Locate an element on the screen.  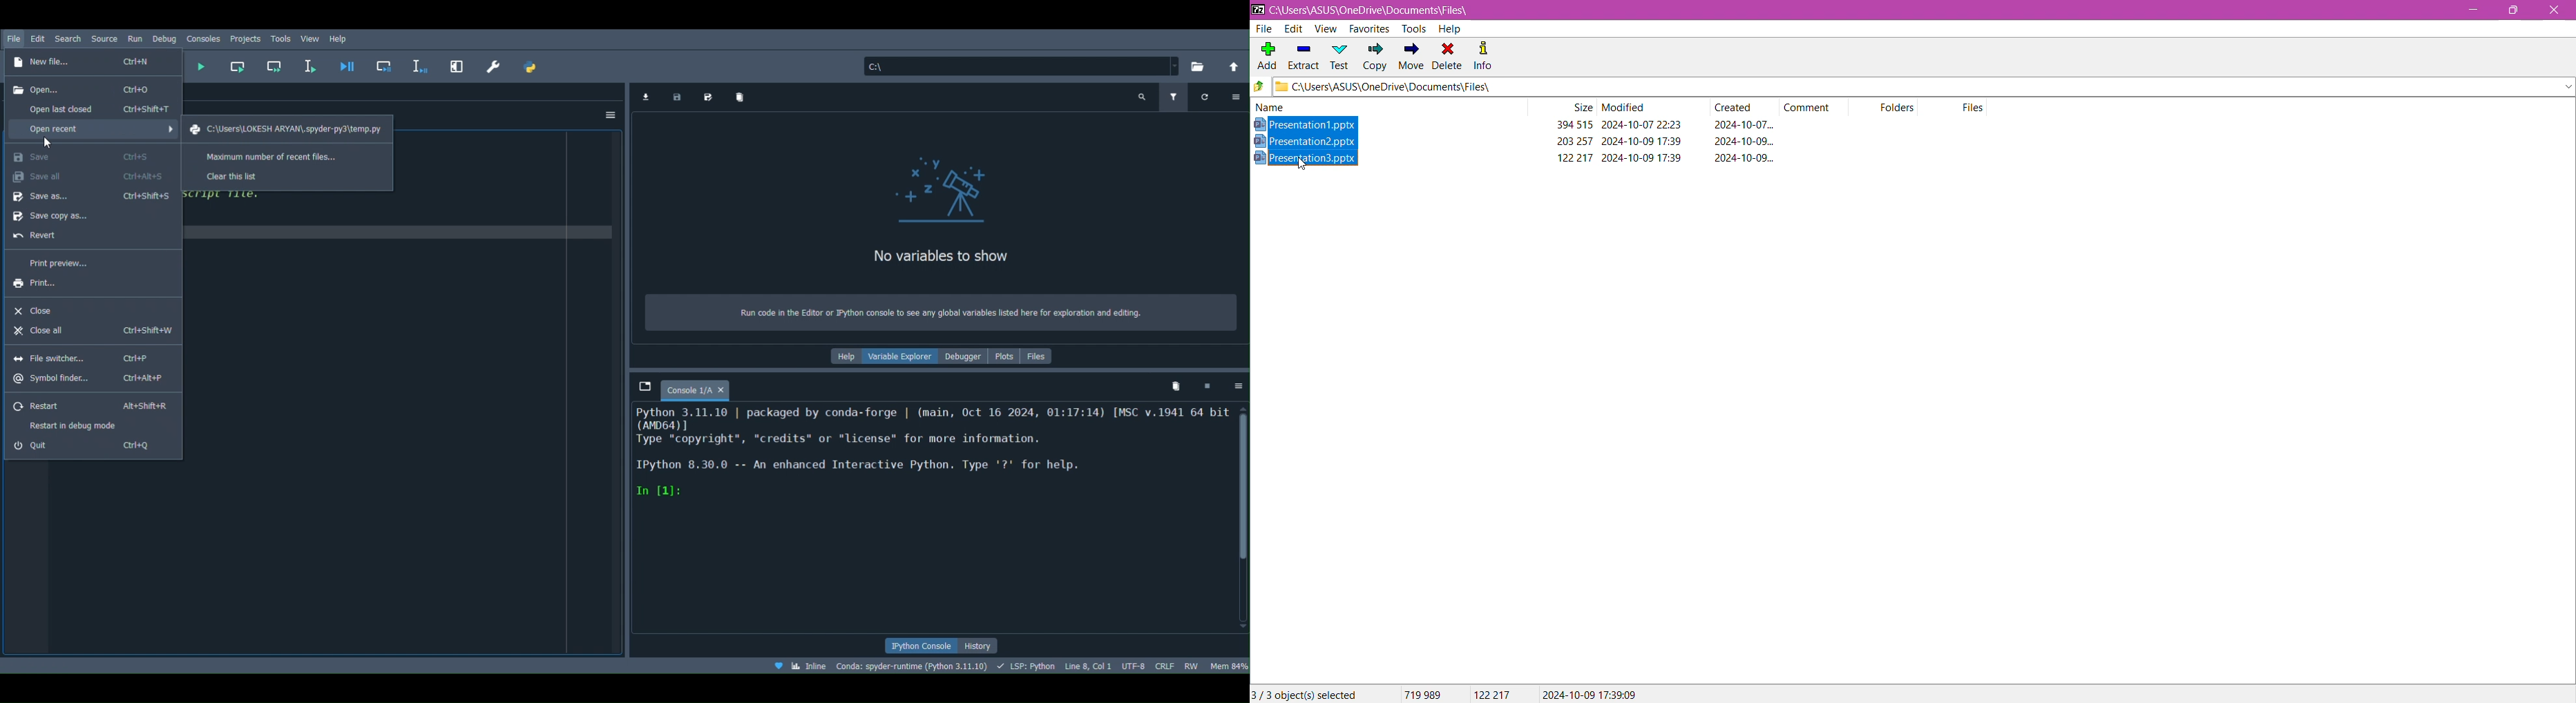
Options is located at coordinates (606, 113).